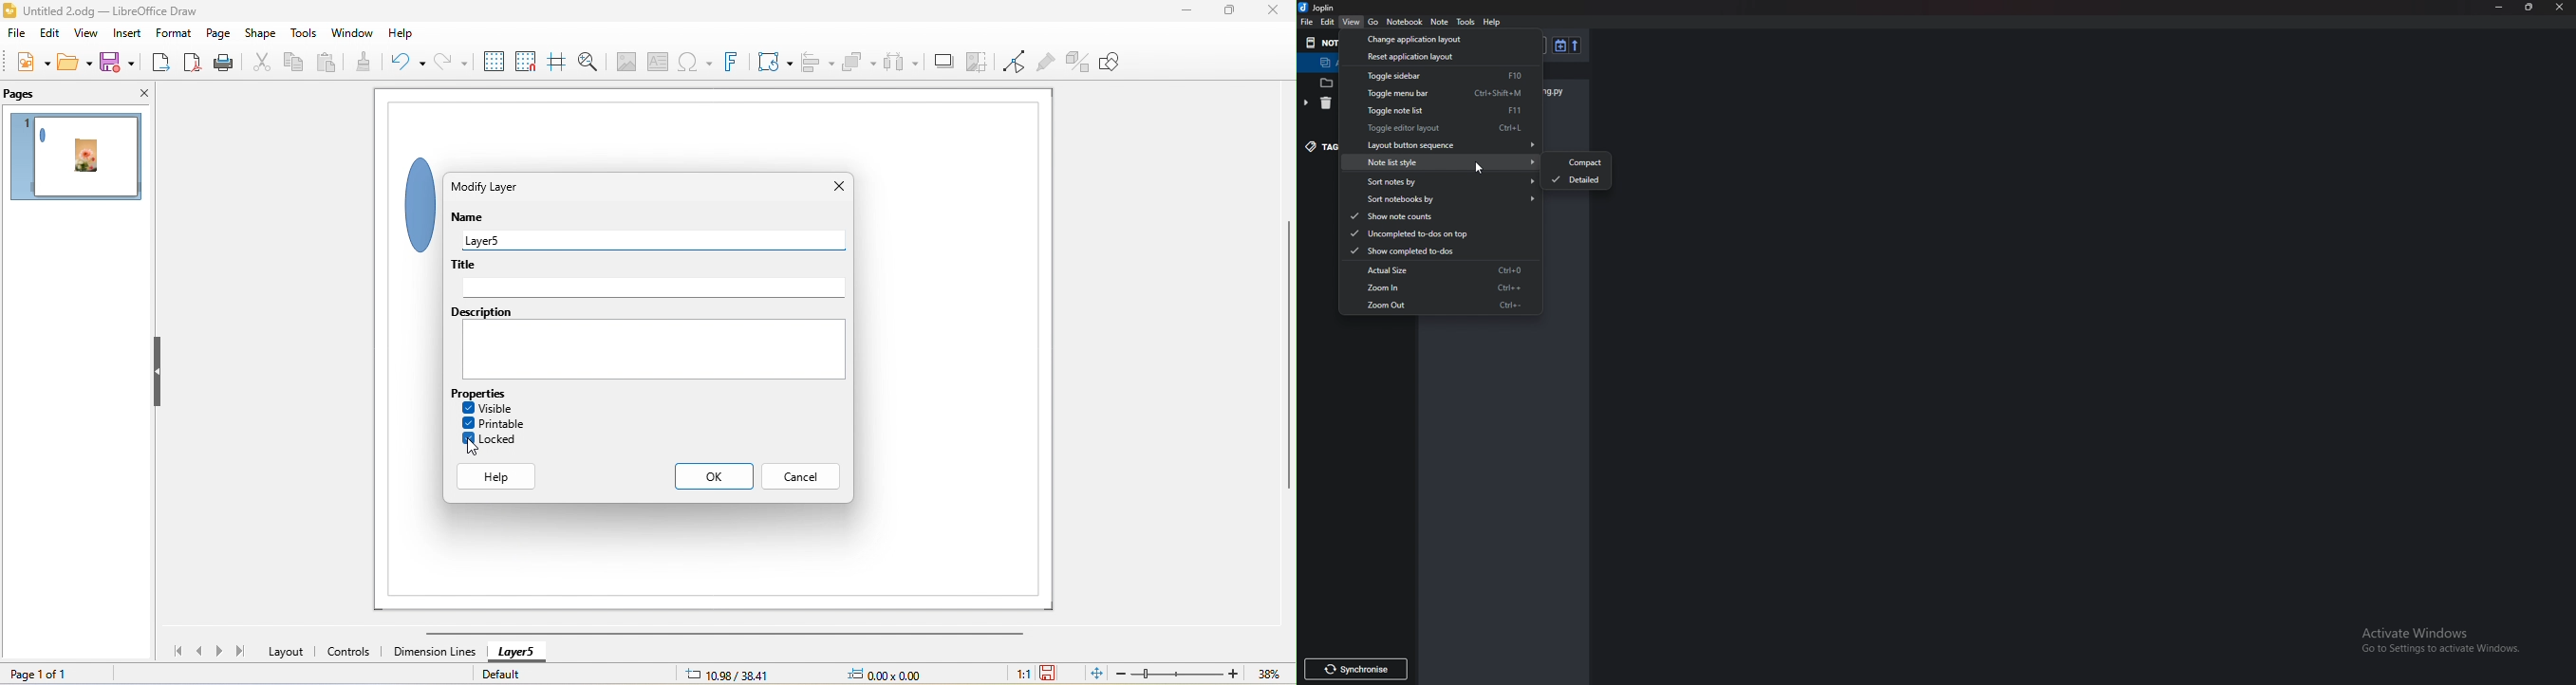 The width and height of the screenshot is (2576, 700). I want to click on shape, so click(411, 202).